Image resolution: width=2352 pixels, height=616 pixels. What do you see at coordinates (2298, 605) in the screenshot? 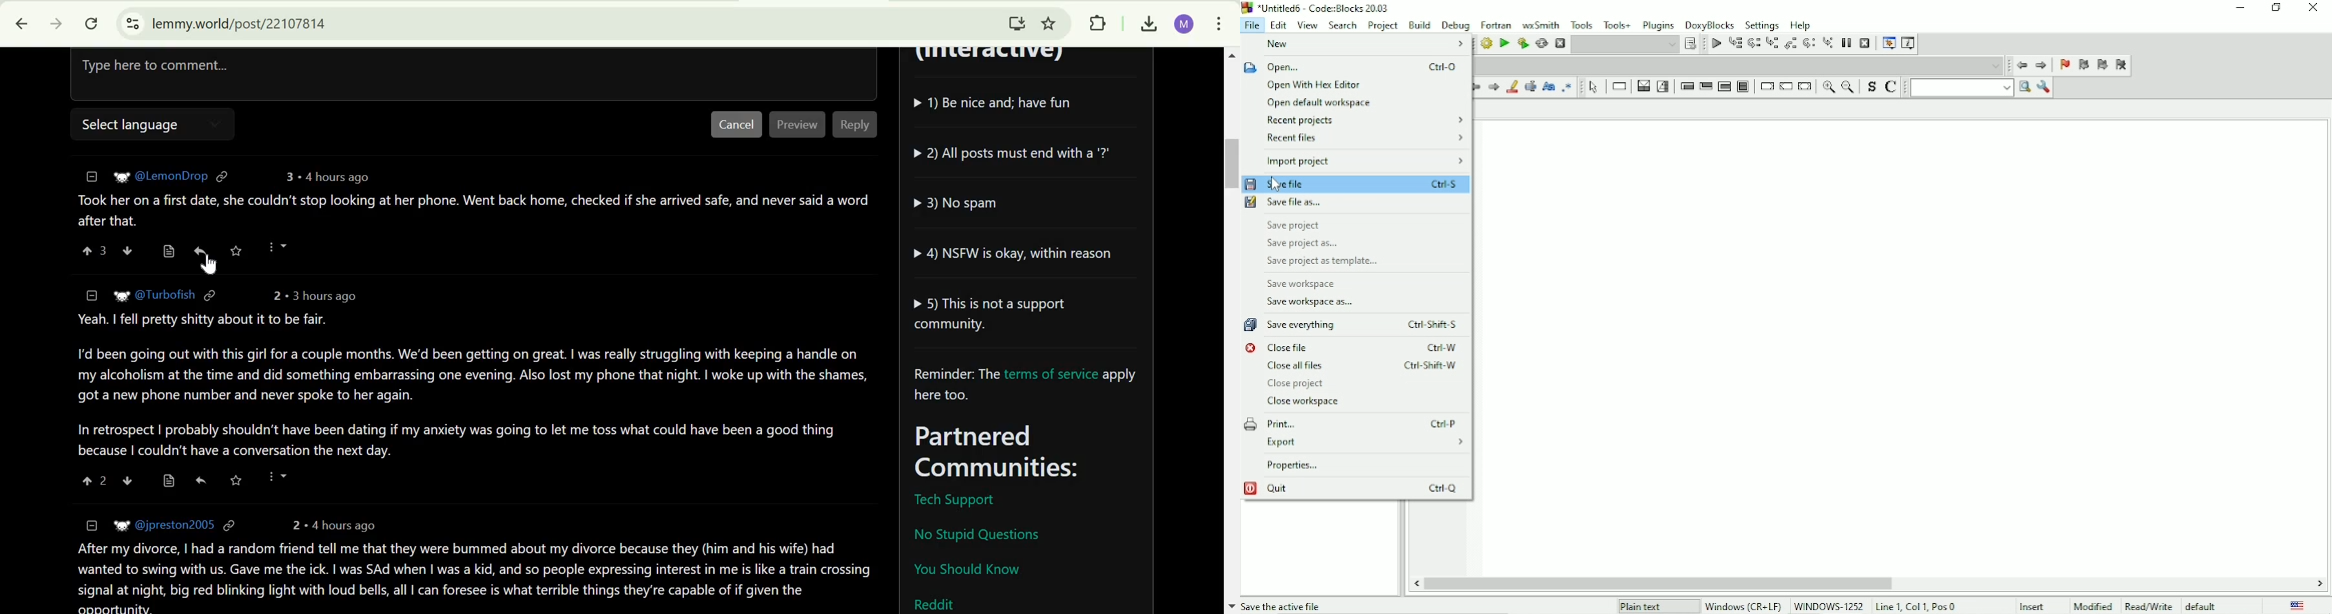
I see `Language` at bounding box center [2298, 605].